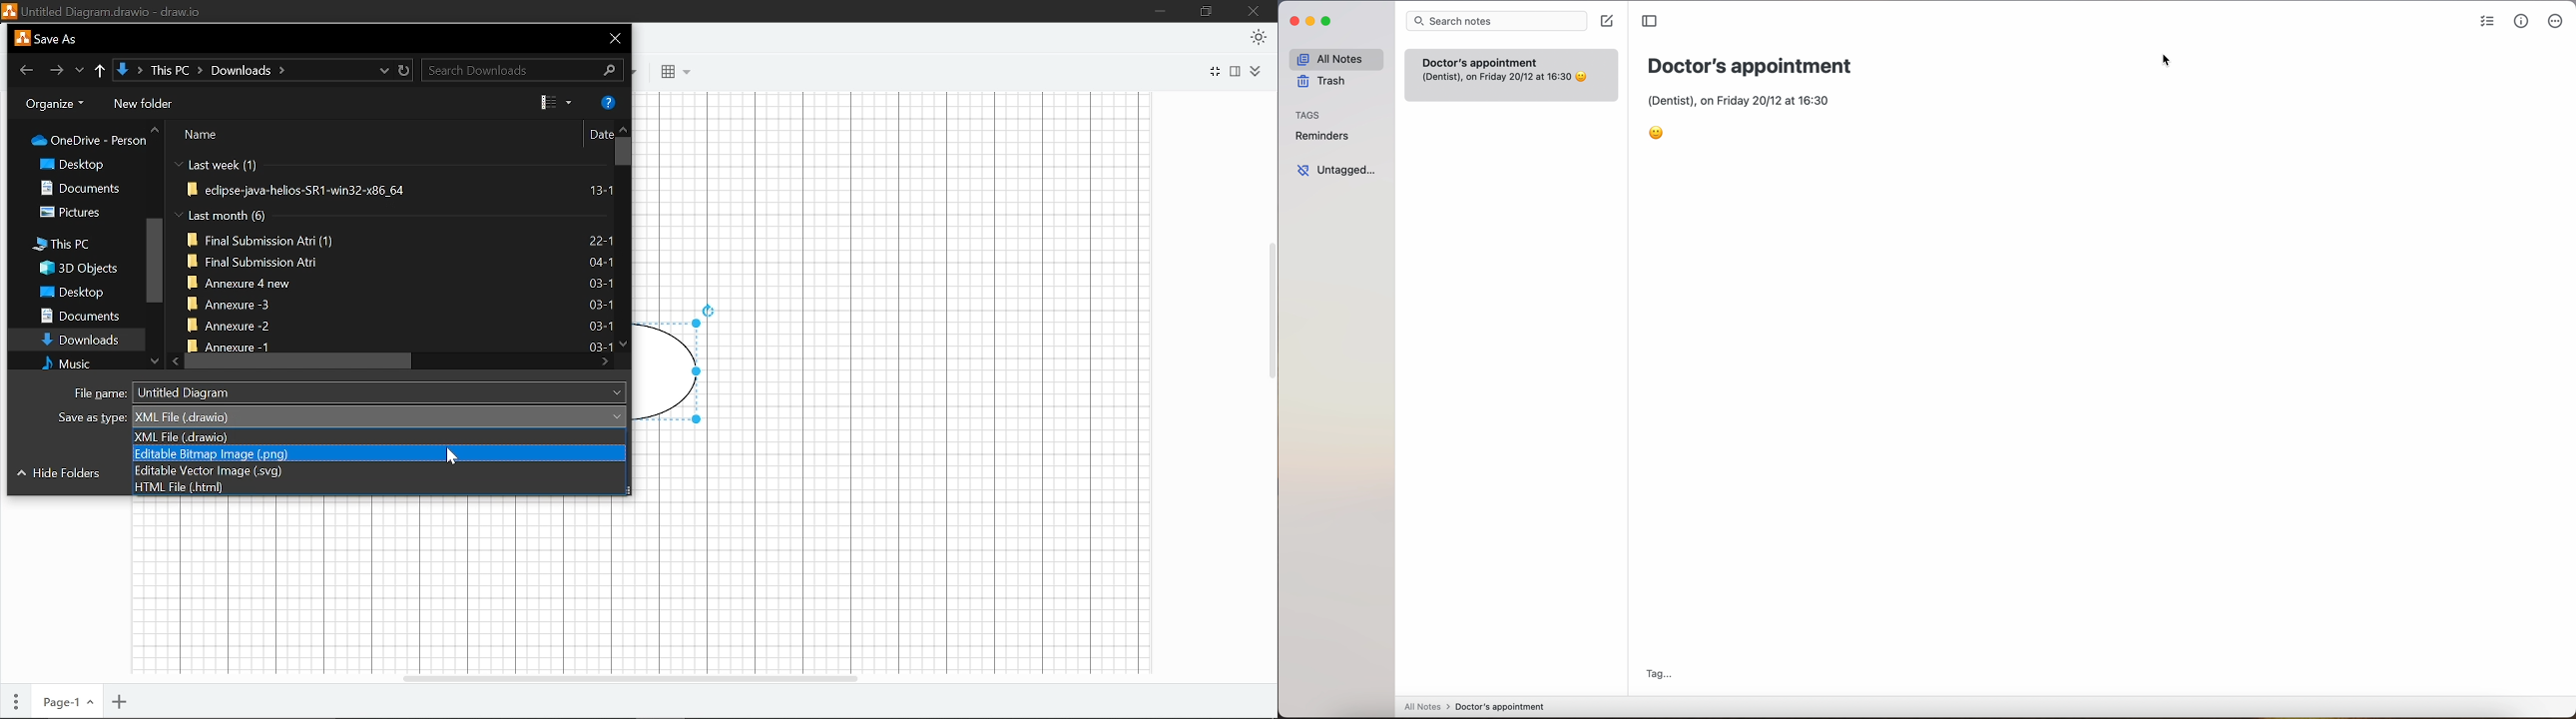 This screenshot has width=2576, height=728. I want to click on File name - Untitled Diagram.drawio - draw.io, so click(101, 10).